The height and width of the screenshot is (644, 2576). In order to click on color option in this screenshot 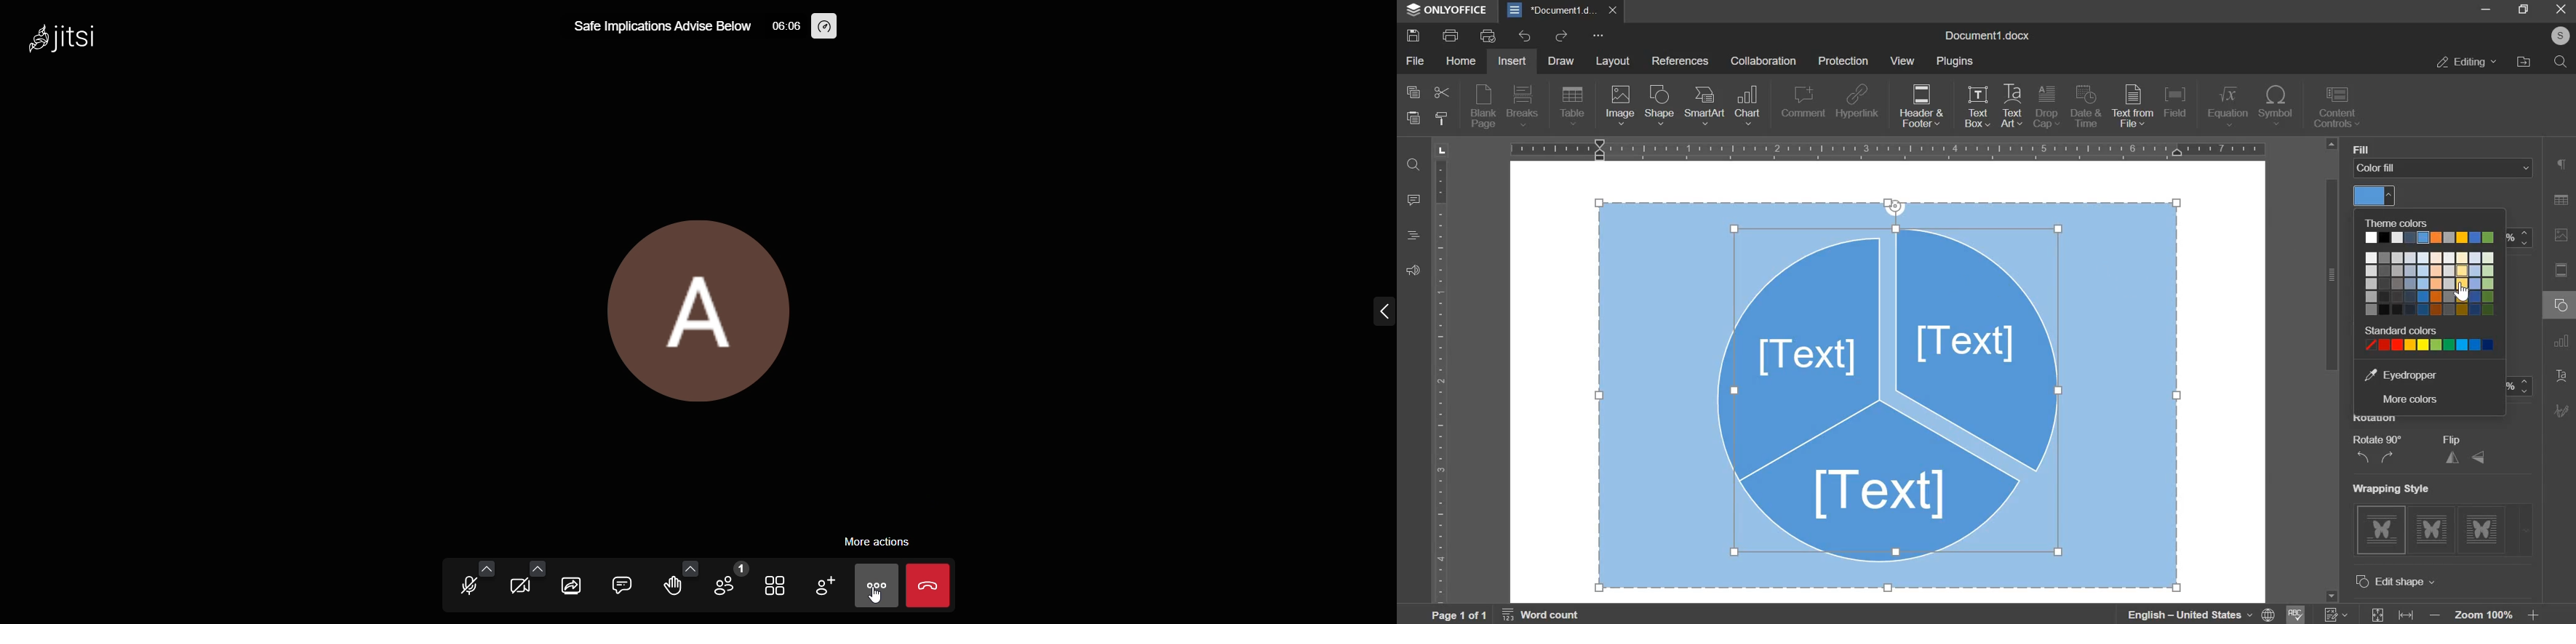, I will do `click(2427, 287)`.